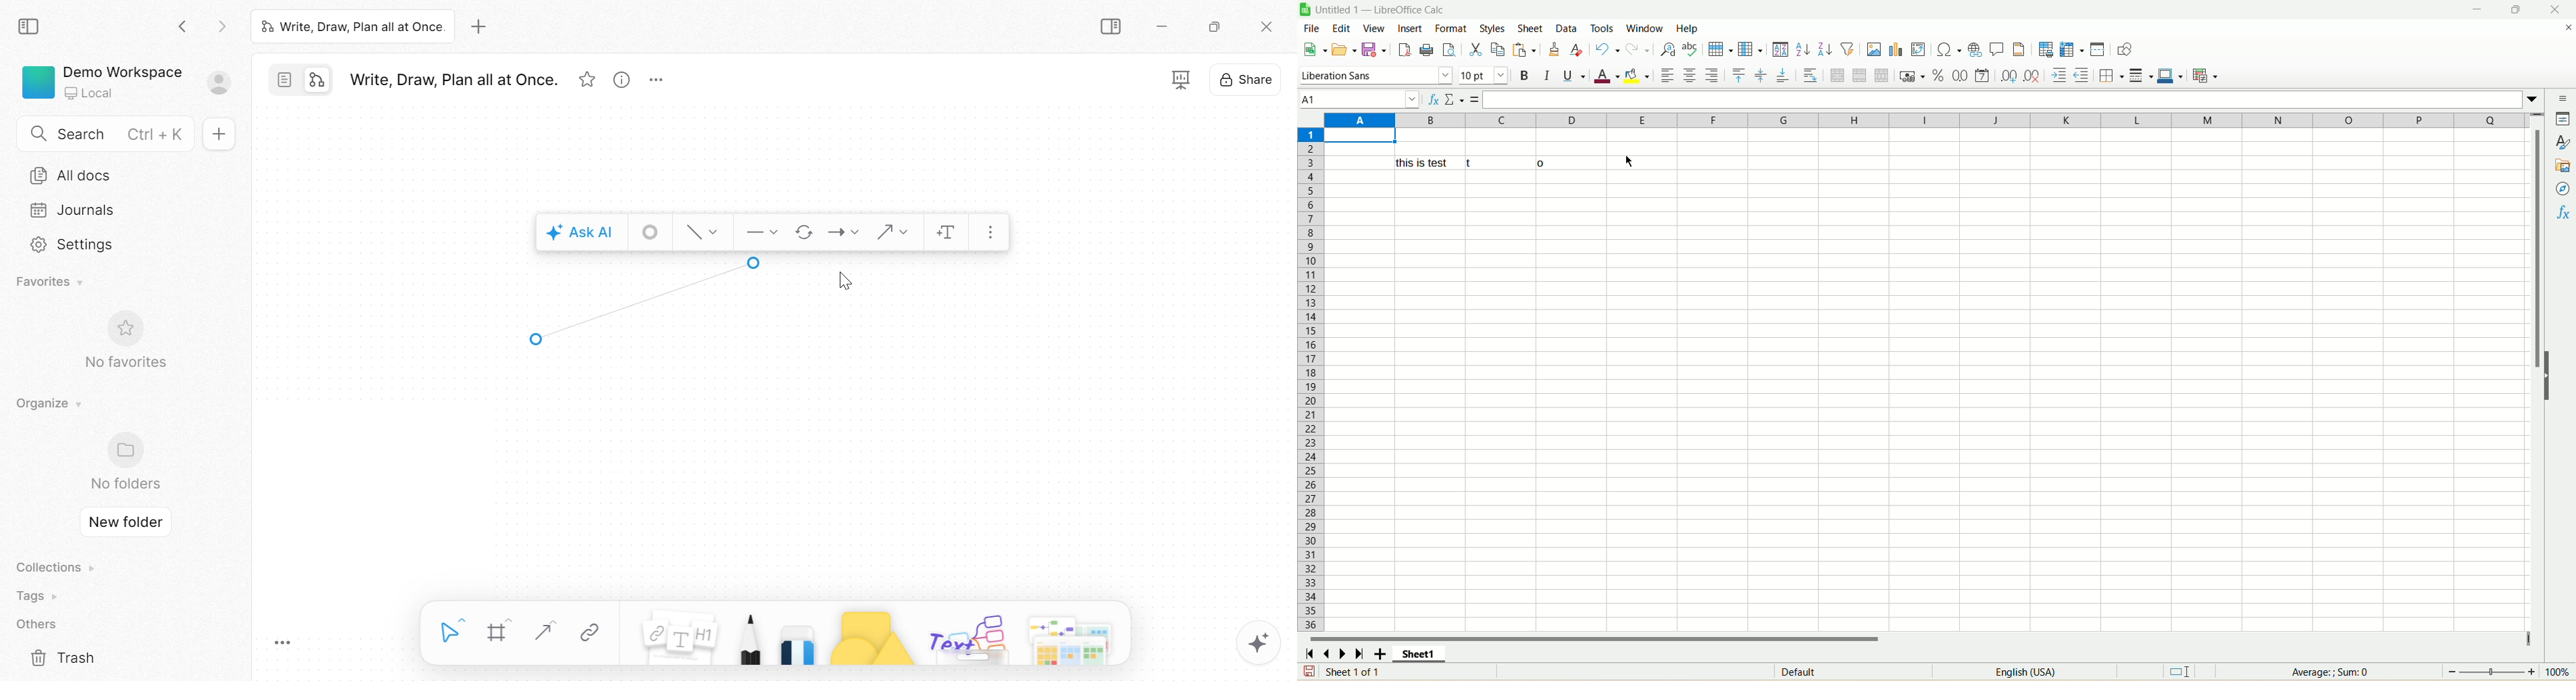 Image resolution: width=2576 pixels, height=700 pixels. I want to click on Search, so click(81, 134).